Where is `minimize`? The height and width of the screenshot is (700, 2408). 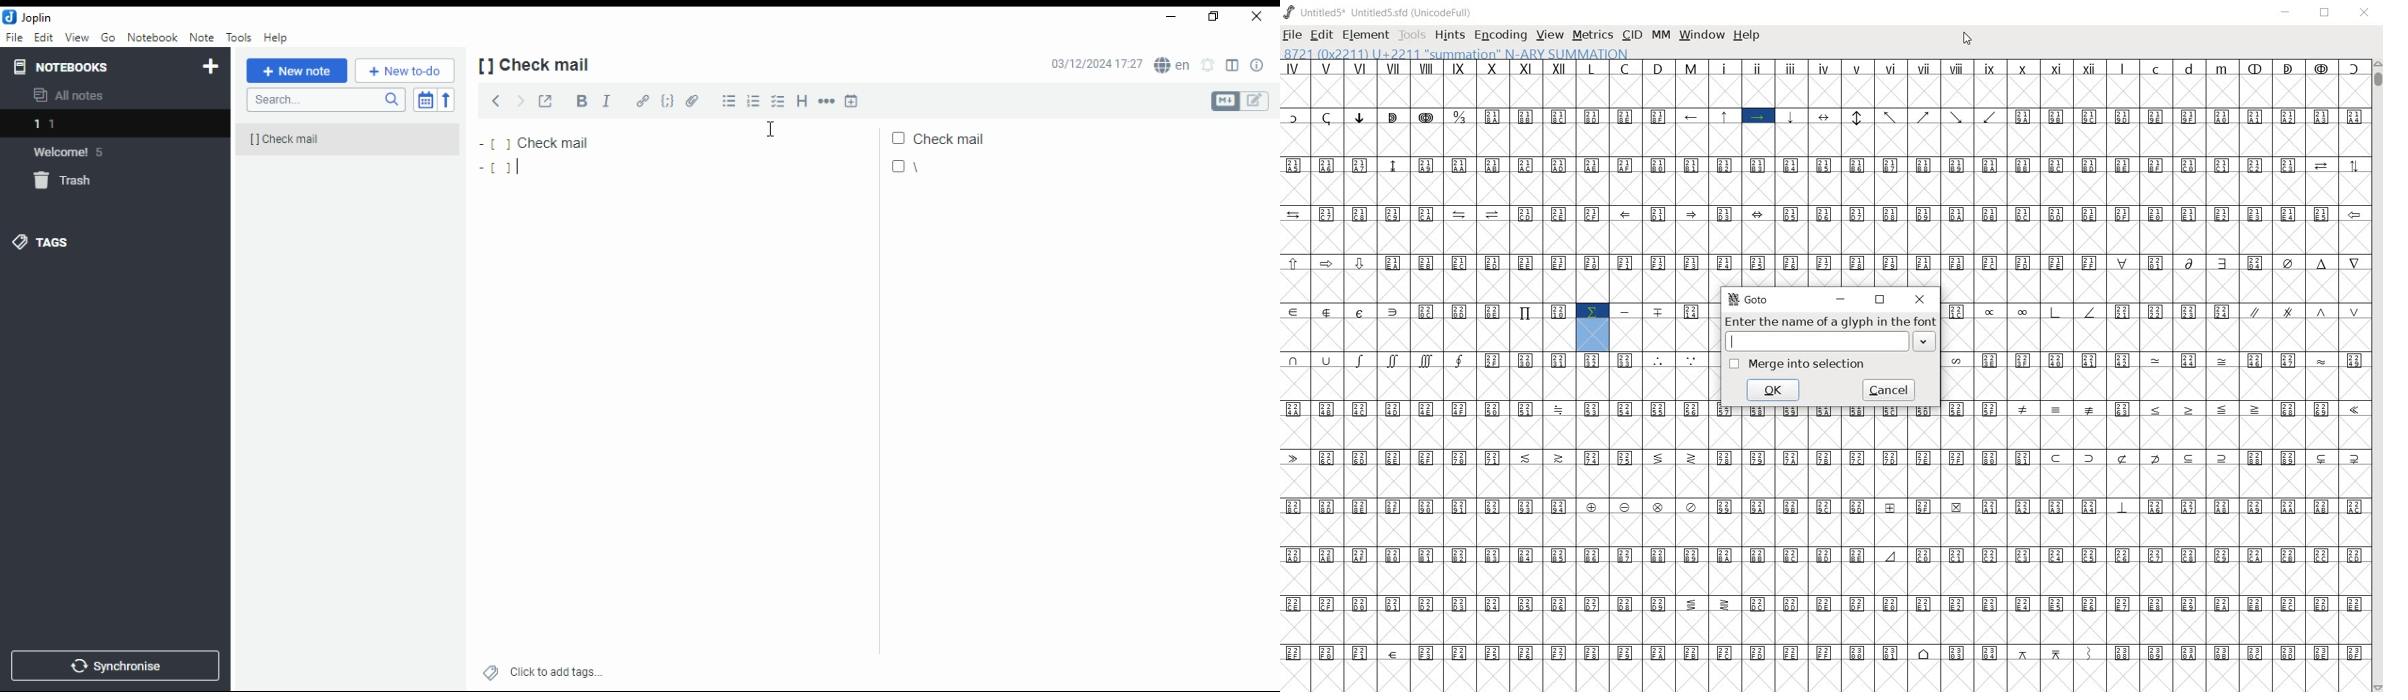 minimize is located at coordinates (1170, 16).